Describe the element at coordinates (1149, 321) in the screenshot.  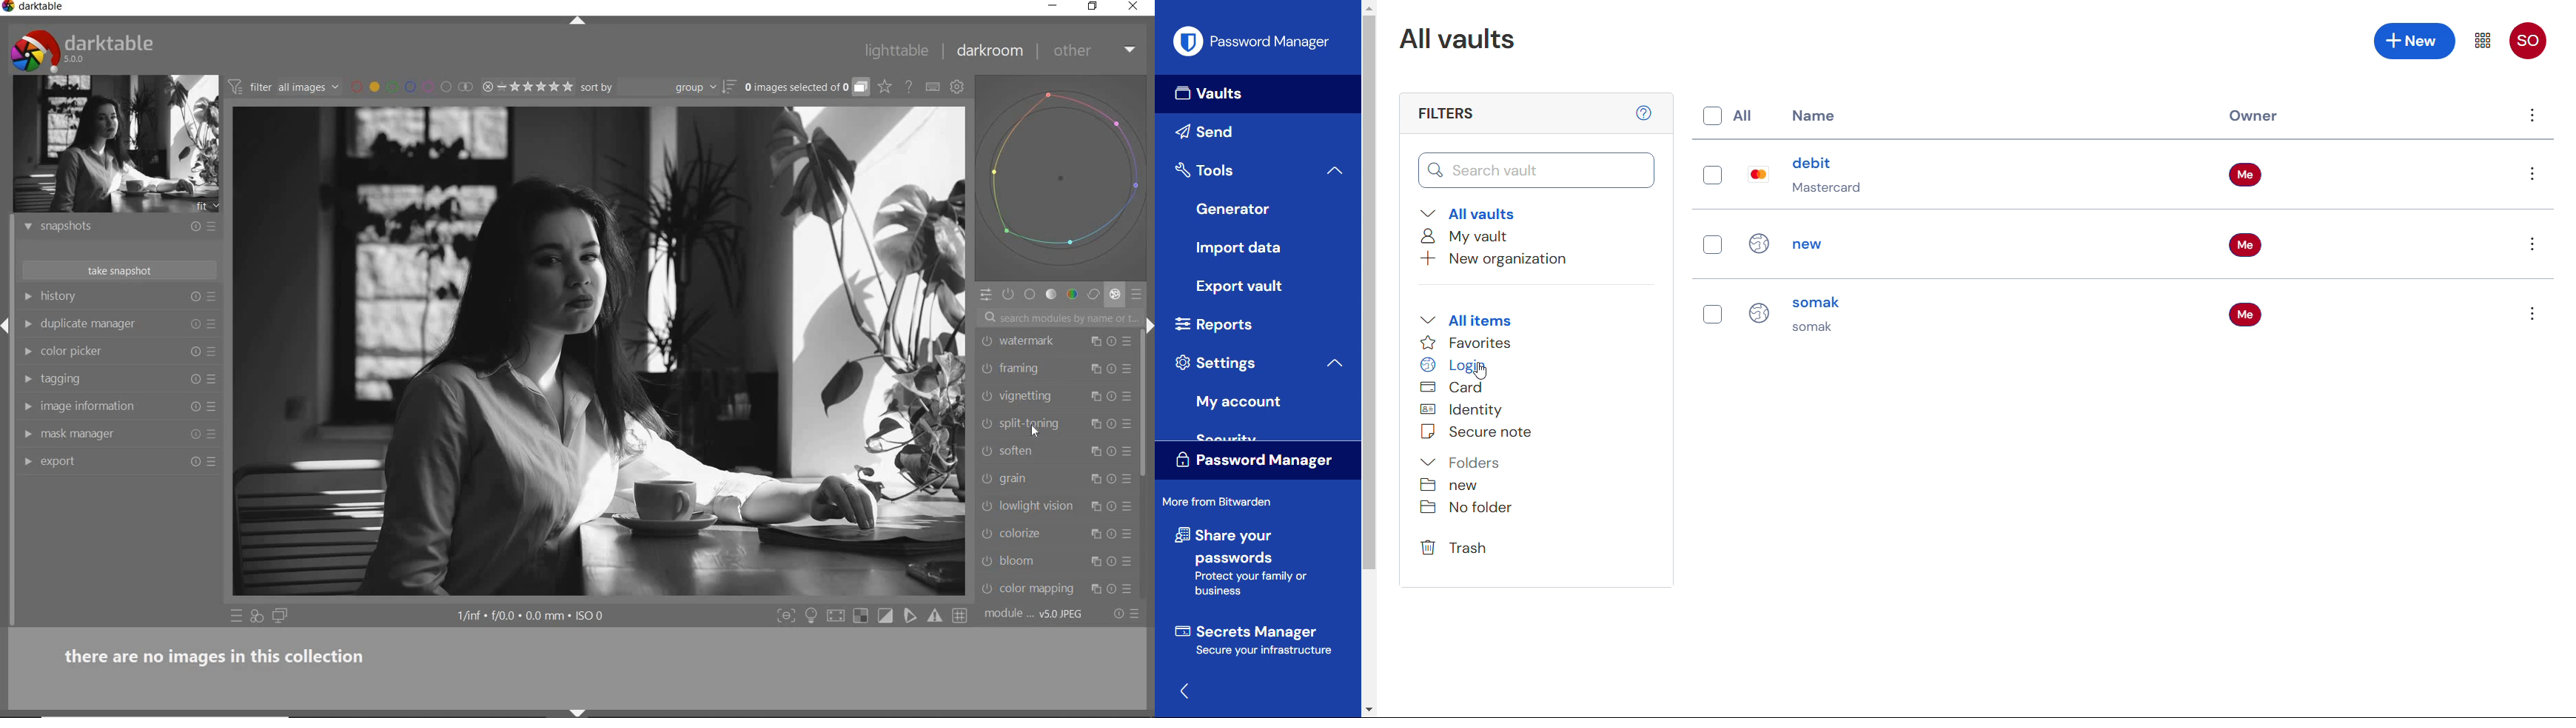
I see `shift+ctrl+r` at that location.